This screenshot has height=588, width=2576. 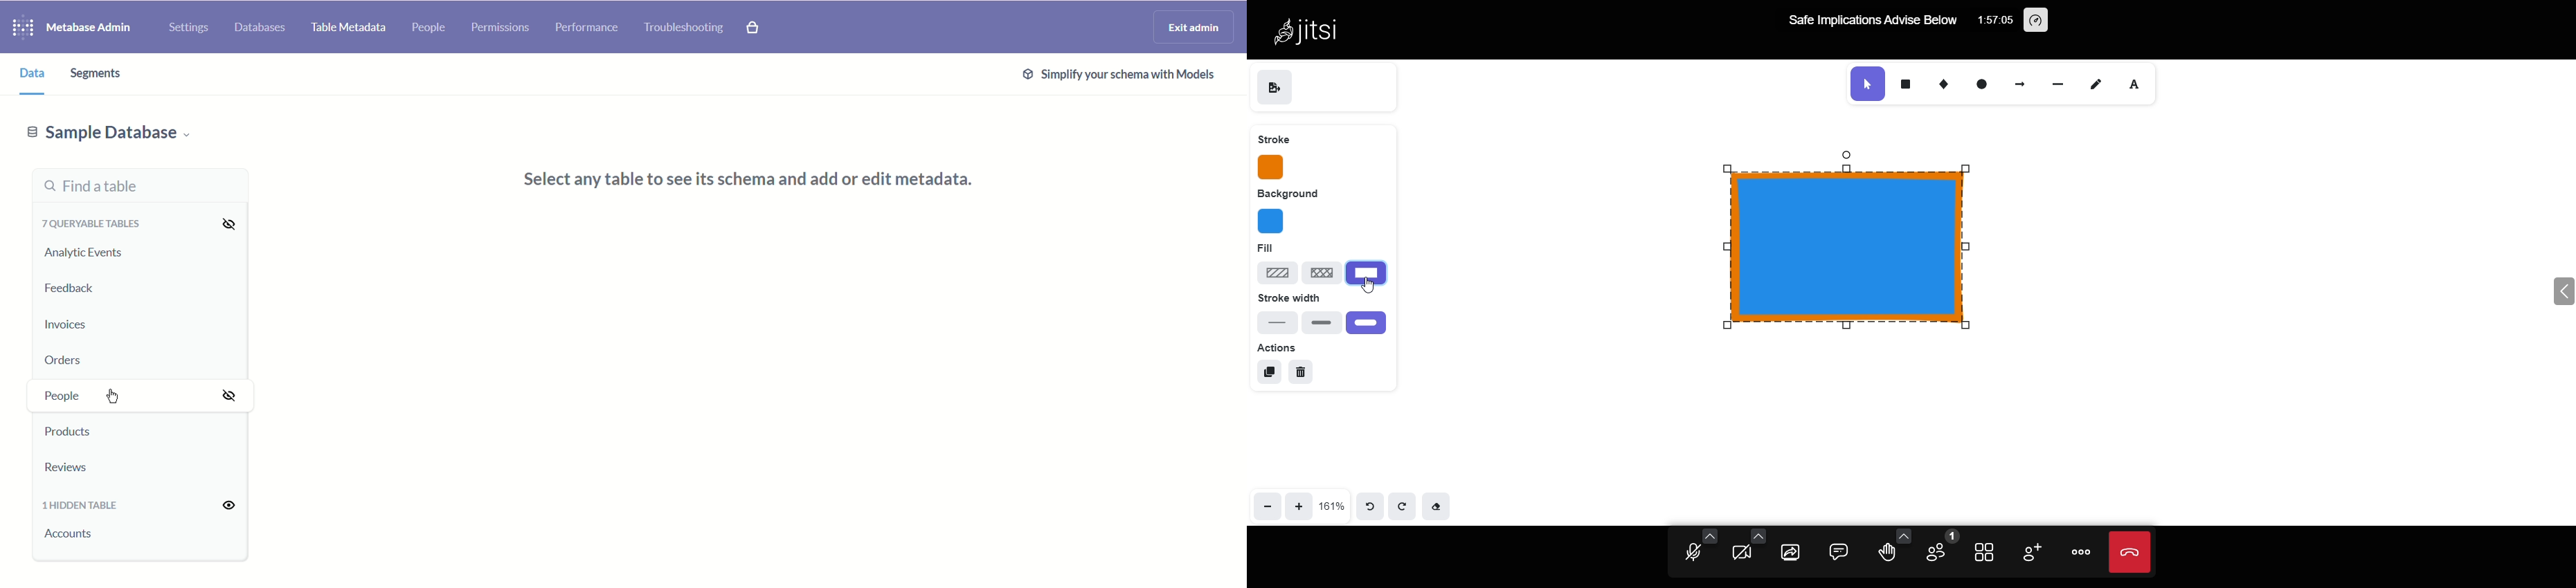 What do you see at coordinates (186, 25) in the screenshot?
I see `Settings` at bounding box center [186, 25].